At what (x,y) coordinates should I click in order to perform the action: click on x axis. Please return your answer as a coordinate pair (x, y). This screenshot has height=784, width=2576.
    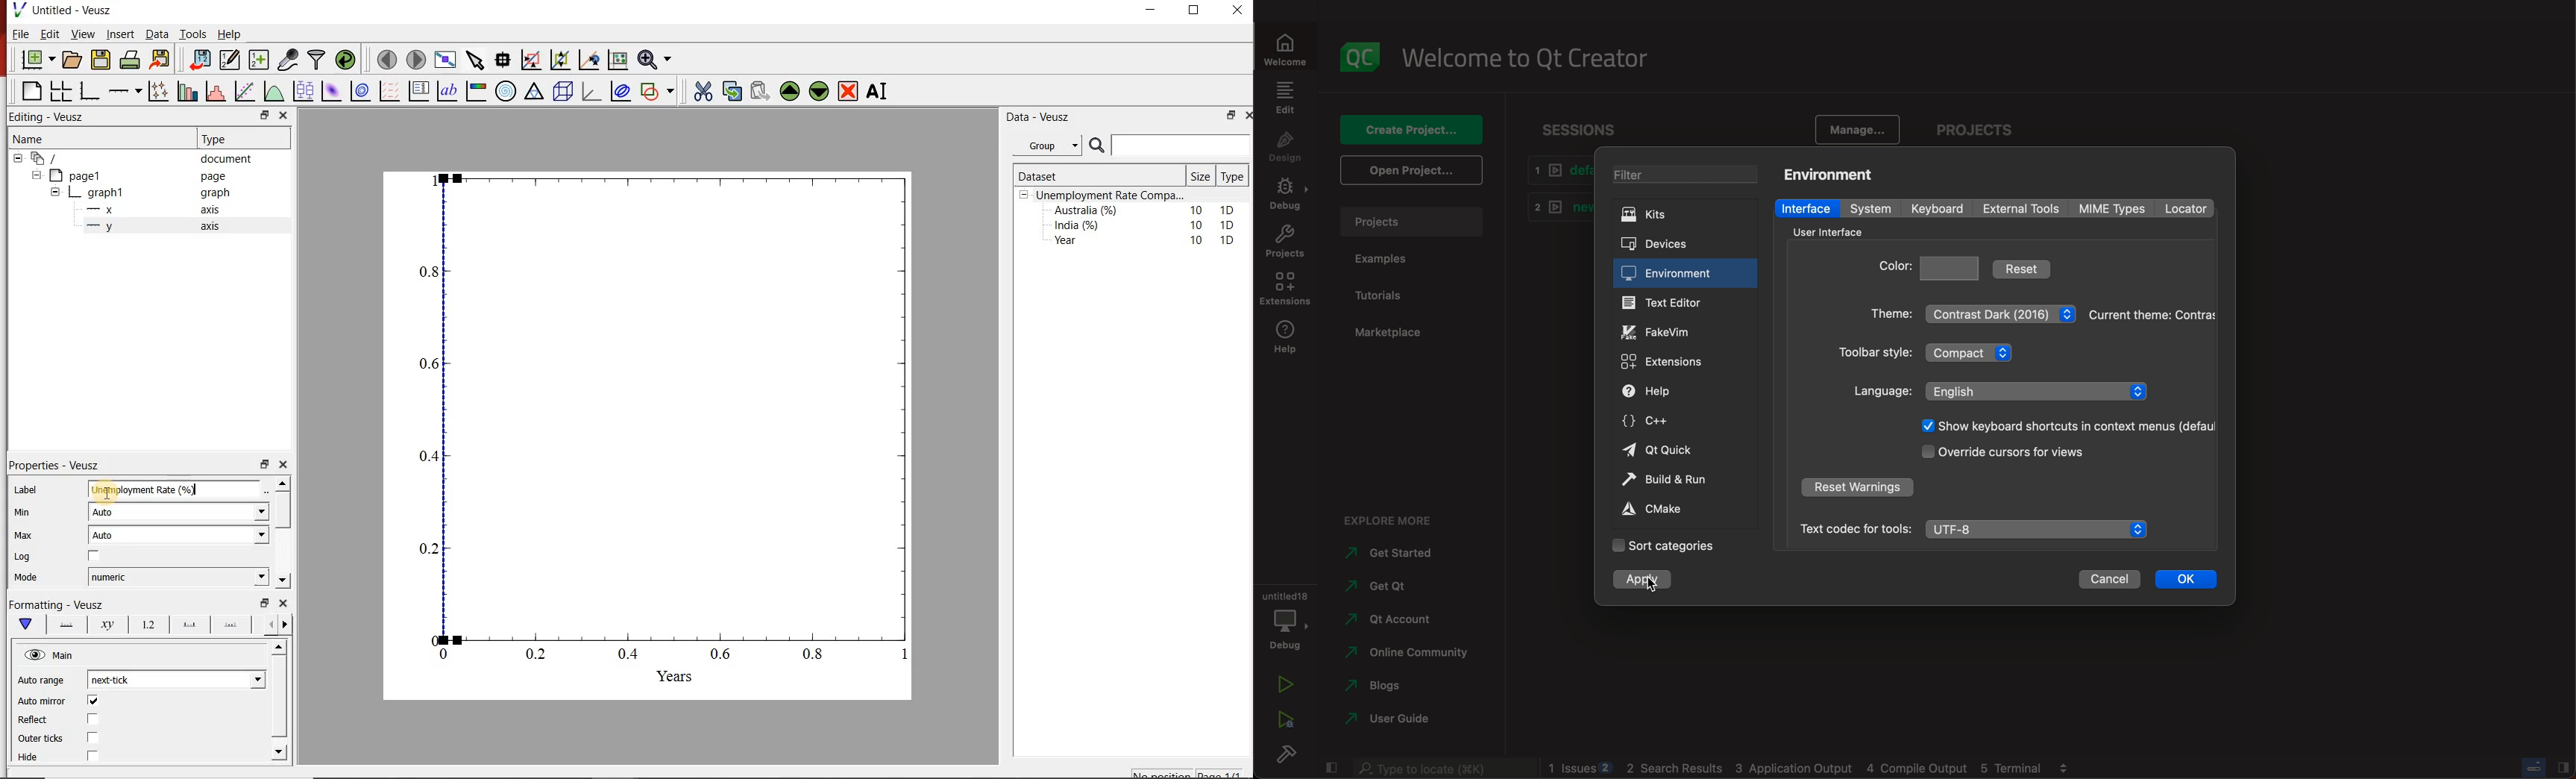
    Looking at the image, I should click on (160, 209).